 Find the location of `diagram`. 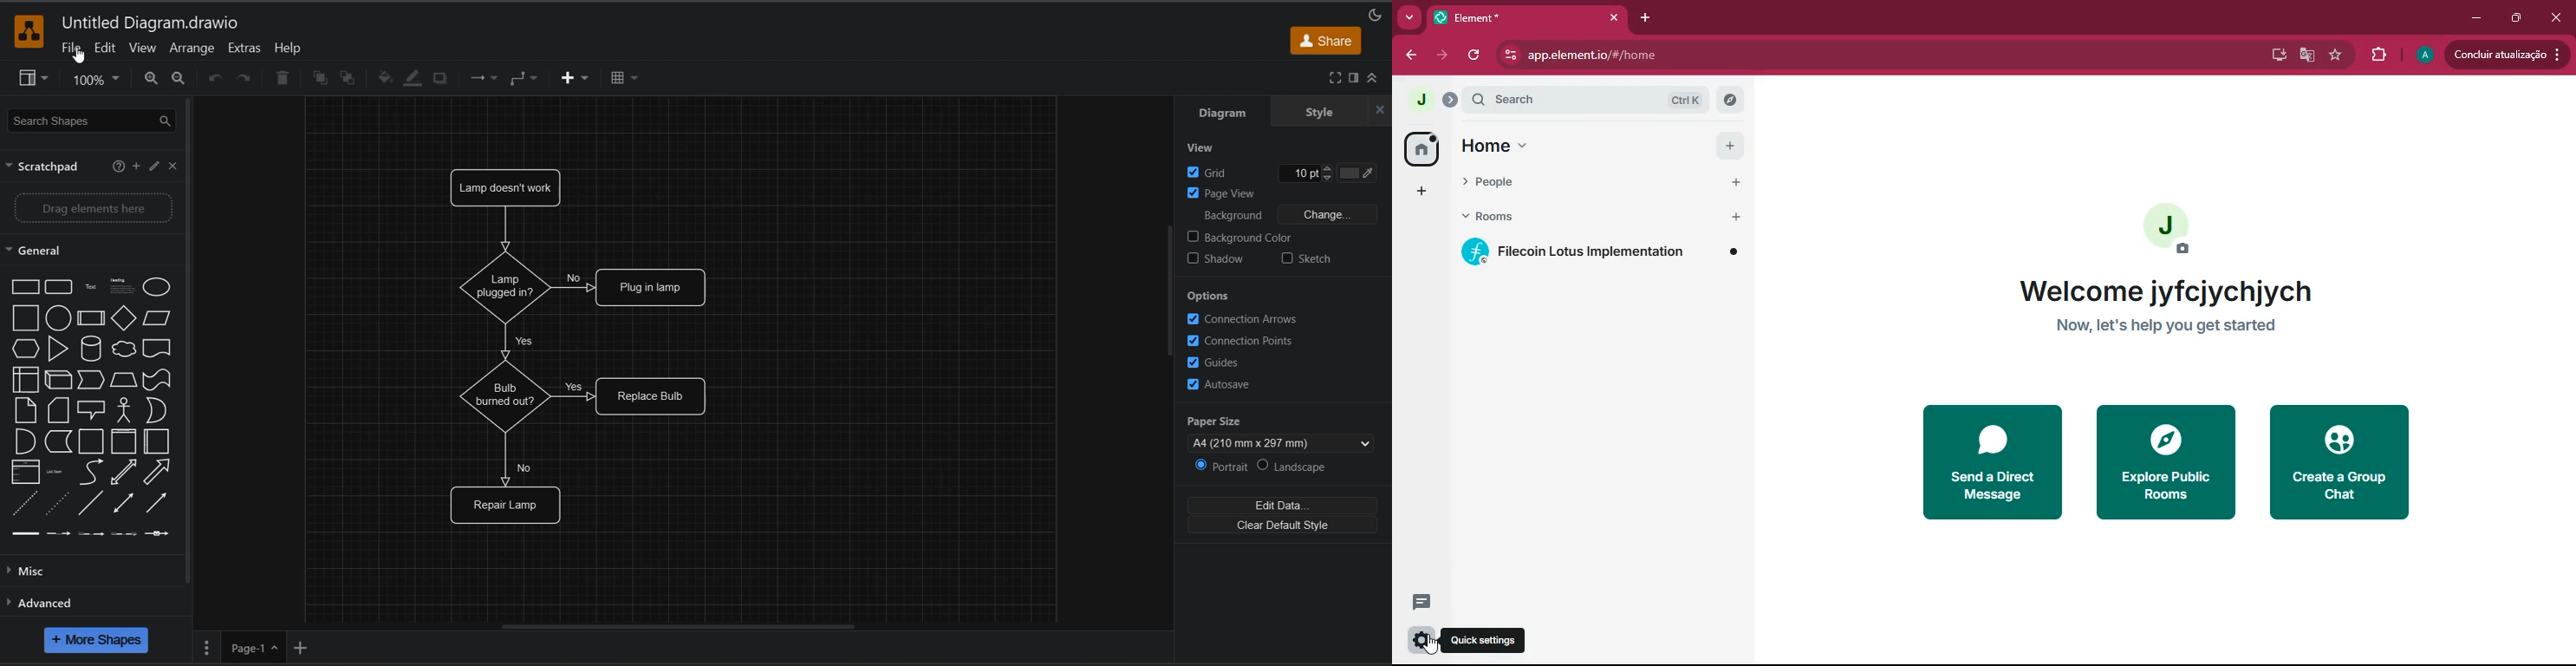

diagram is located at coordinates (577, 353).